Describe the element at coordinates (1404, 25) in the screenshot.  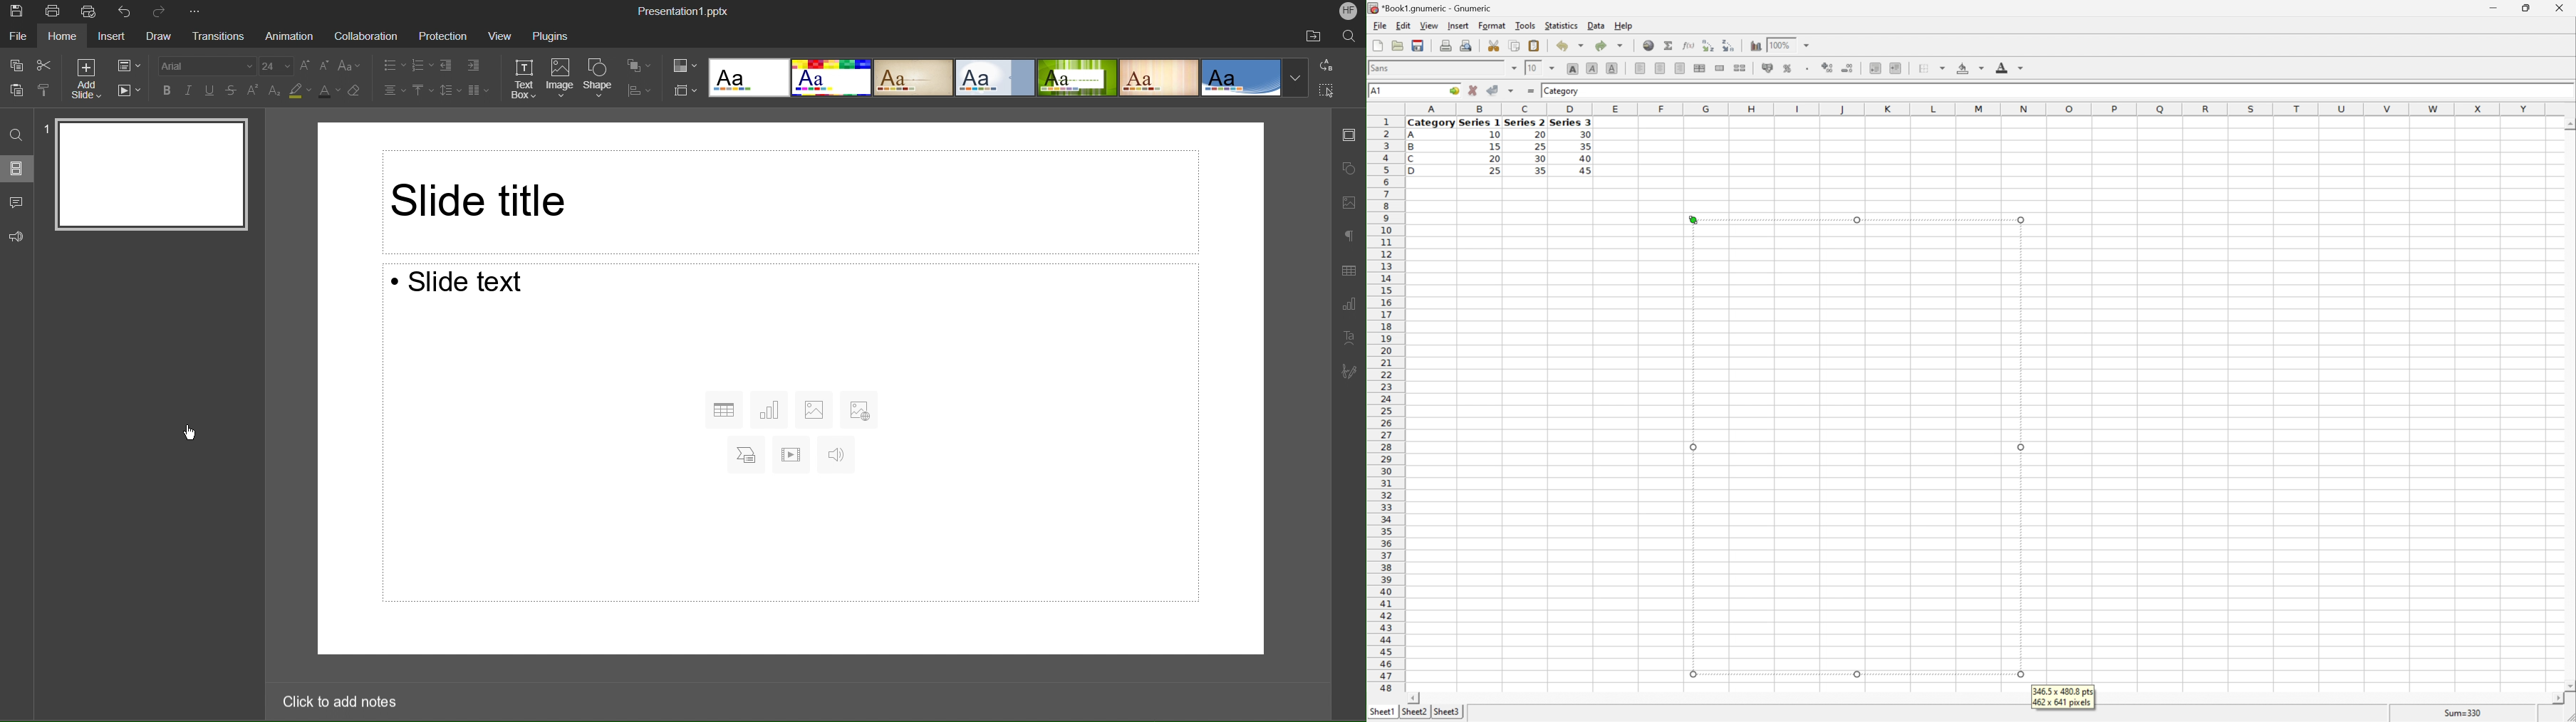
I see `Edit` at that location.